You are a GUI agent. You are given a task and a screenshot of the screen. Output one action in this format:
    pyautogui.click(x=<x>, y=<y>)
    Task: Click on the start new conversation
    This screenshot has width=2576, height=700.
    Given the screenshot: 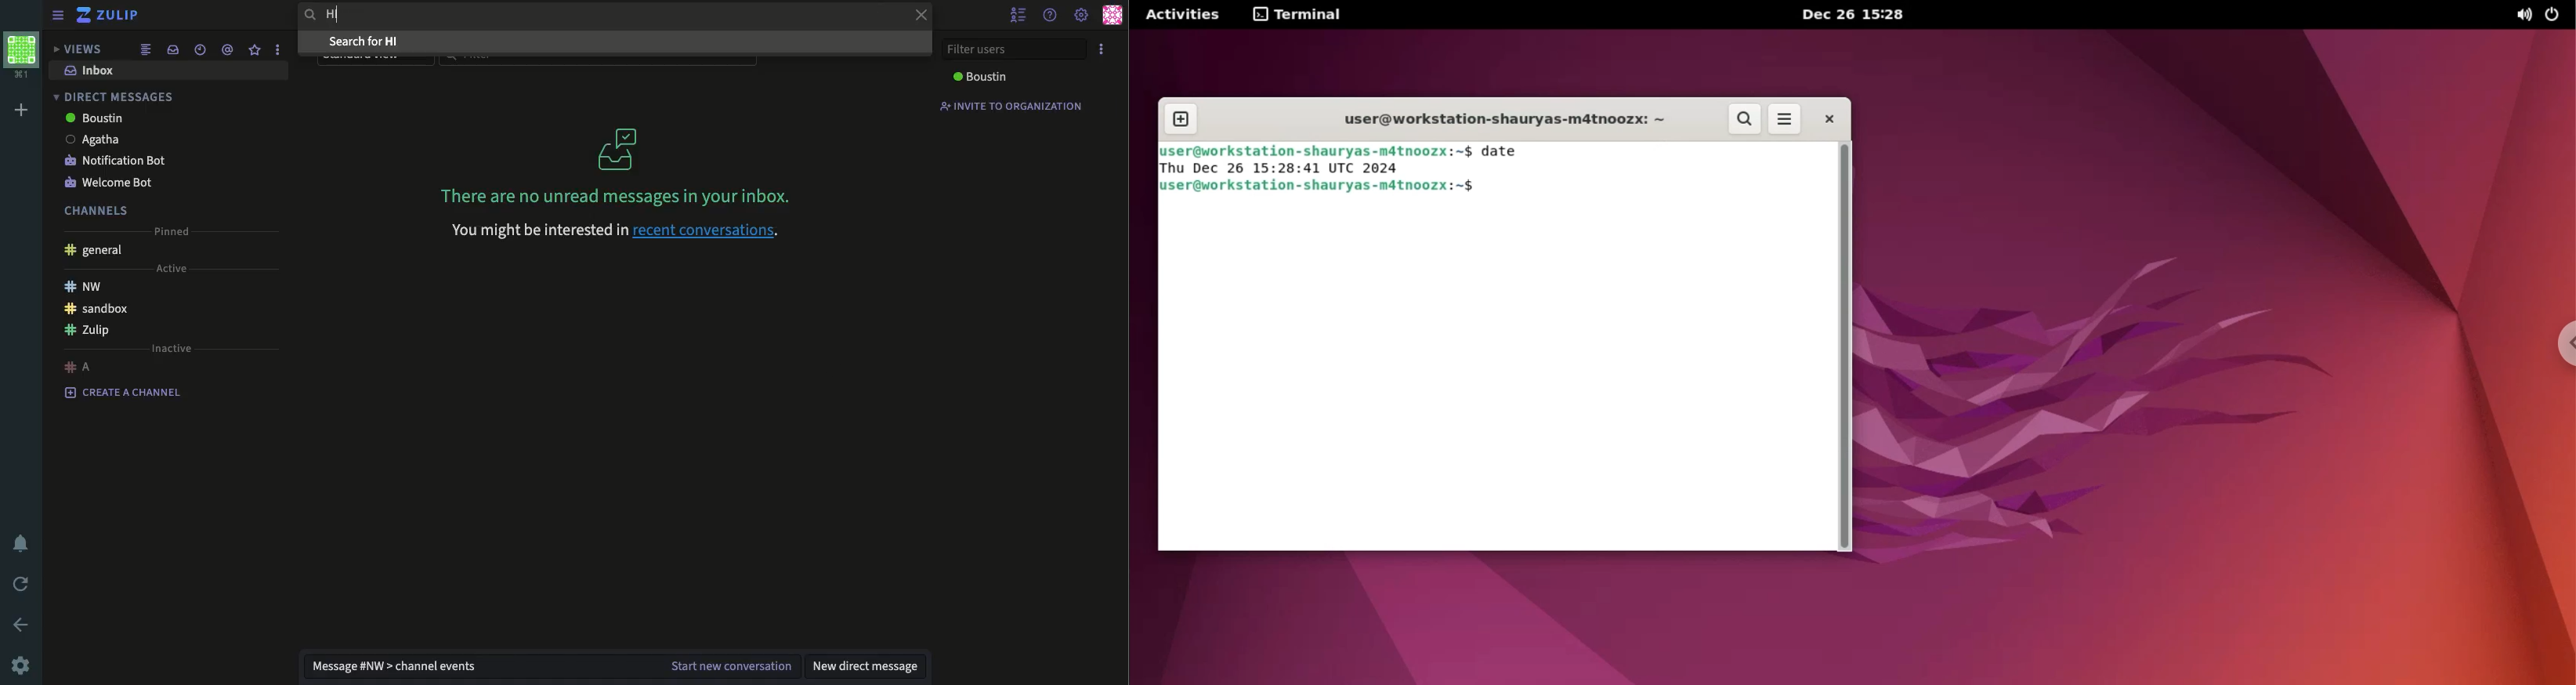 What is the action you would take?
    pyautogui.click(x=729, y=666)
    